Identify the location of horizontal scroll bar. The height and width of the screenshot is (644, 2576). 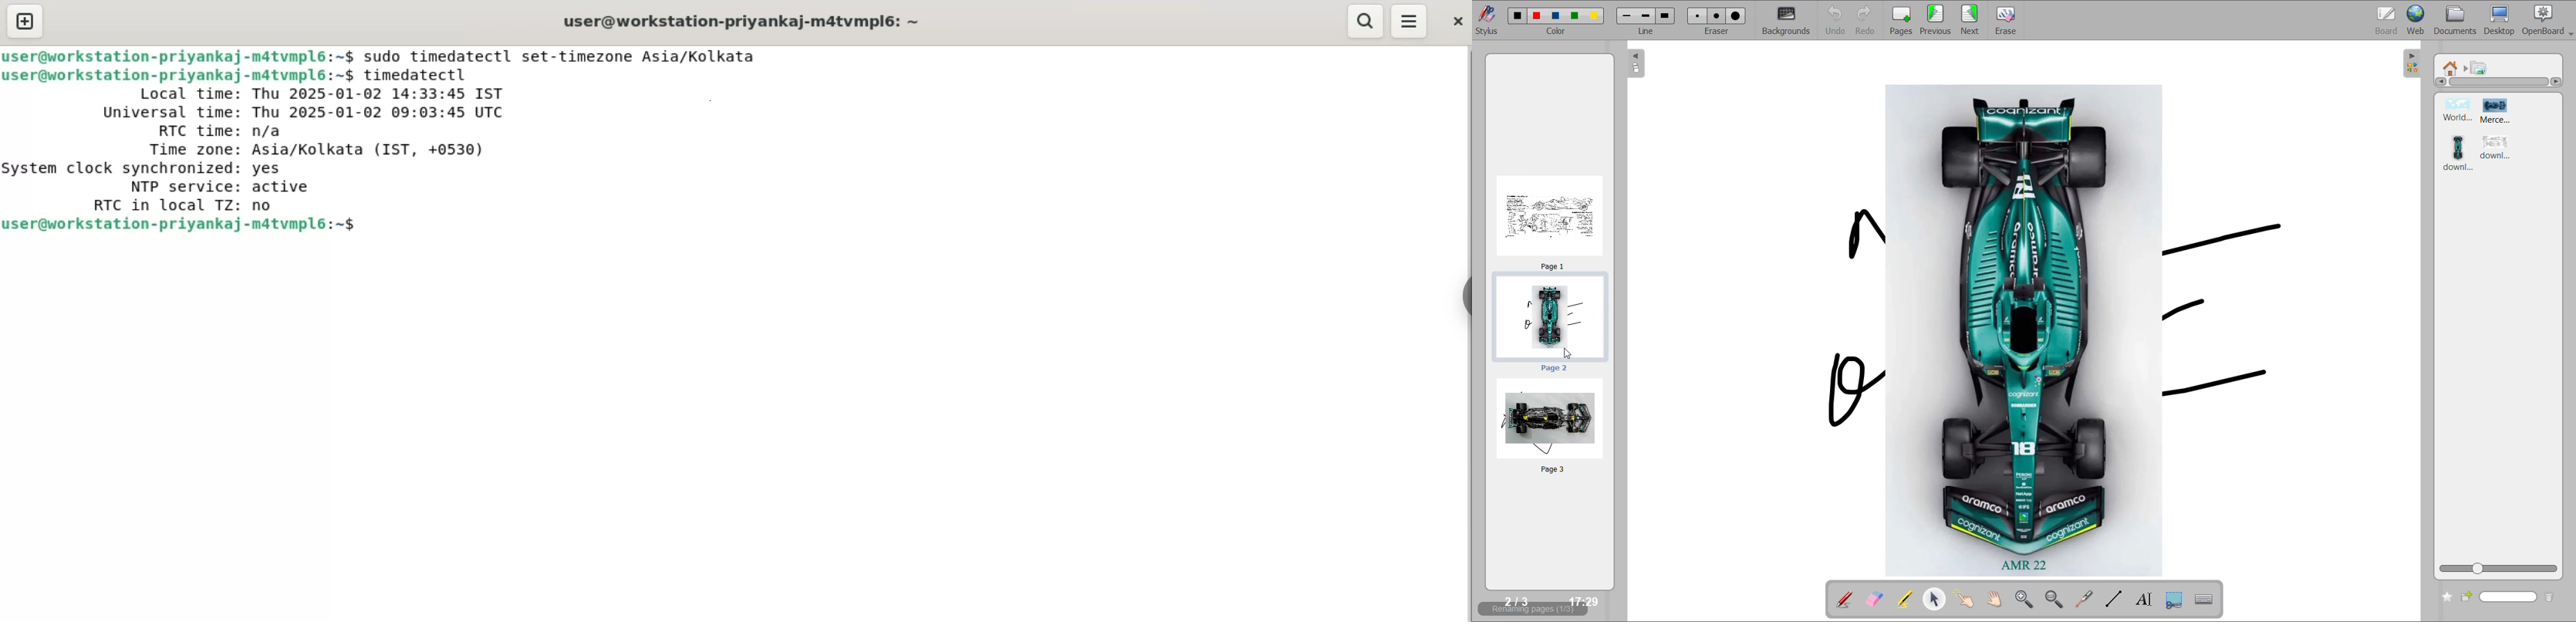
(2504, 83).